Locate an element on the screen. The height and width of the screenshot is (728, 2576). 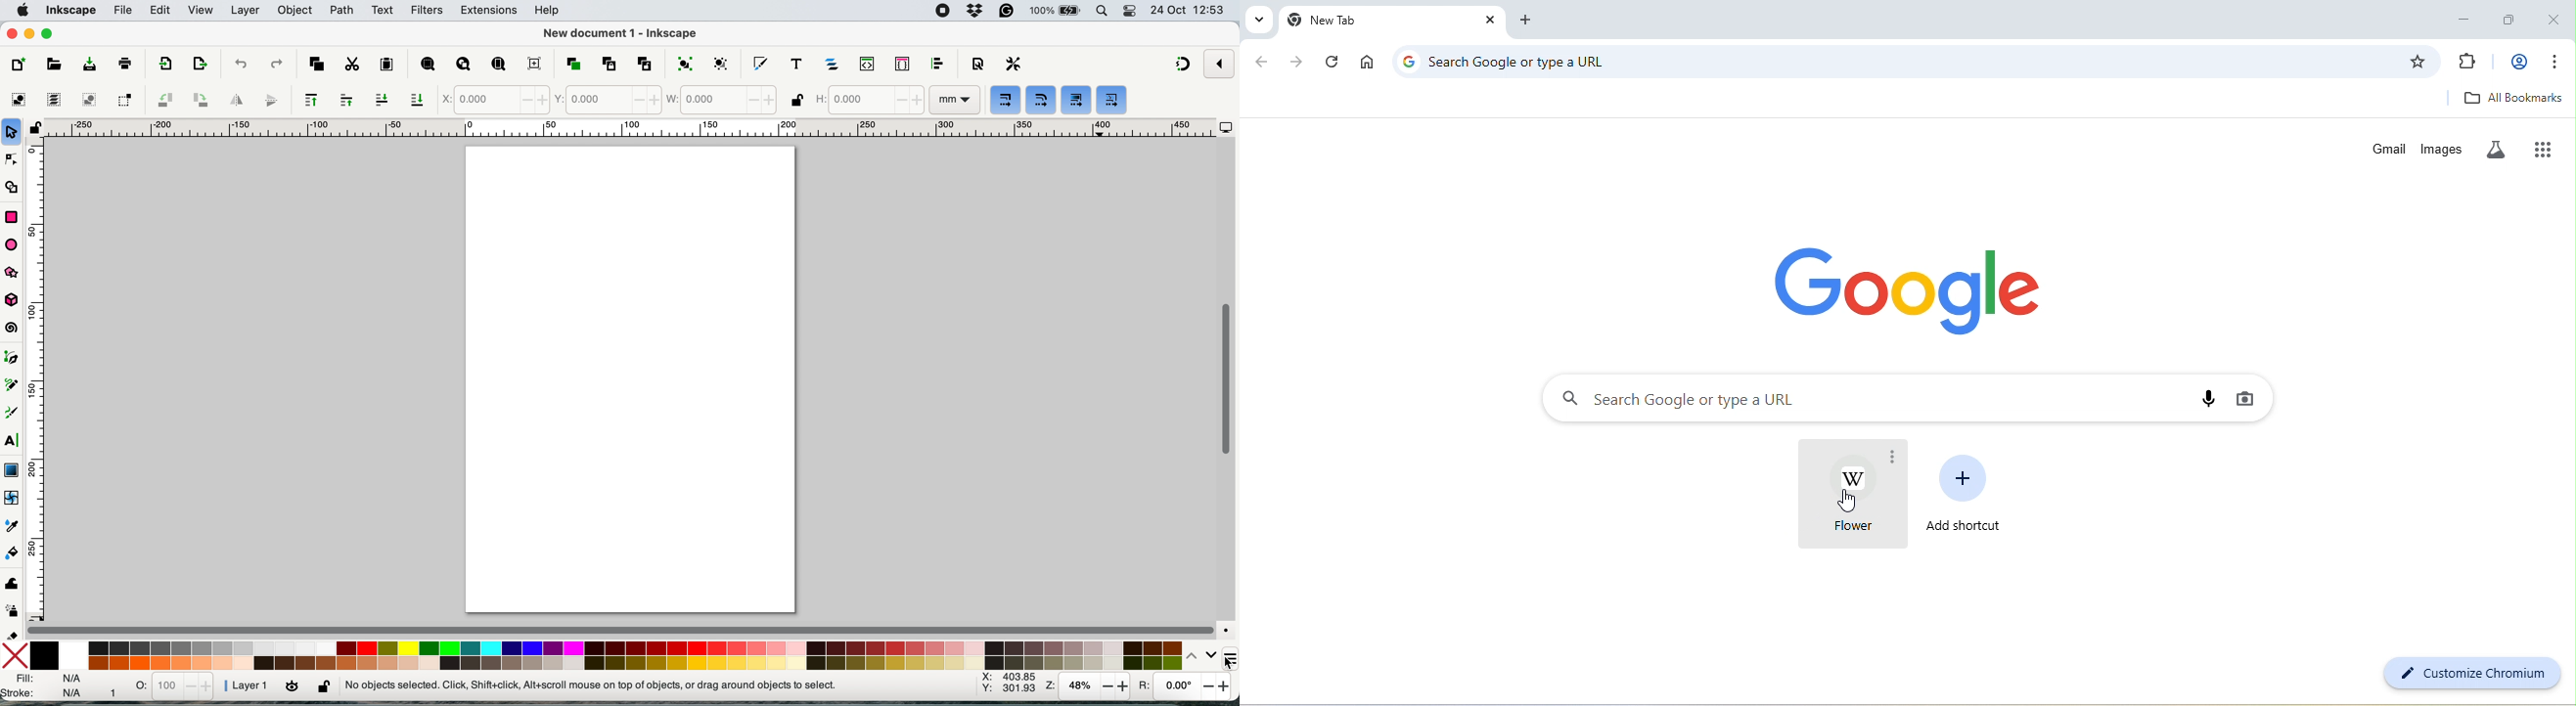
selectors and css is located at coordinates (902, 65).